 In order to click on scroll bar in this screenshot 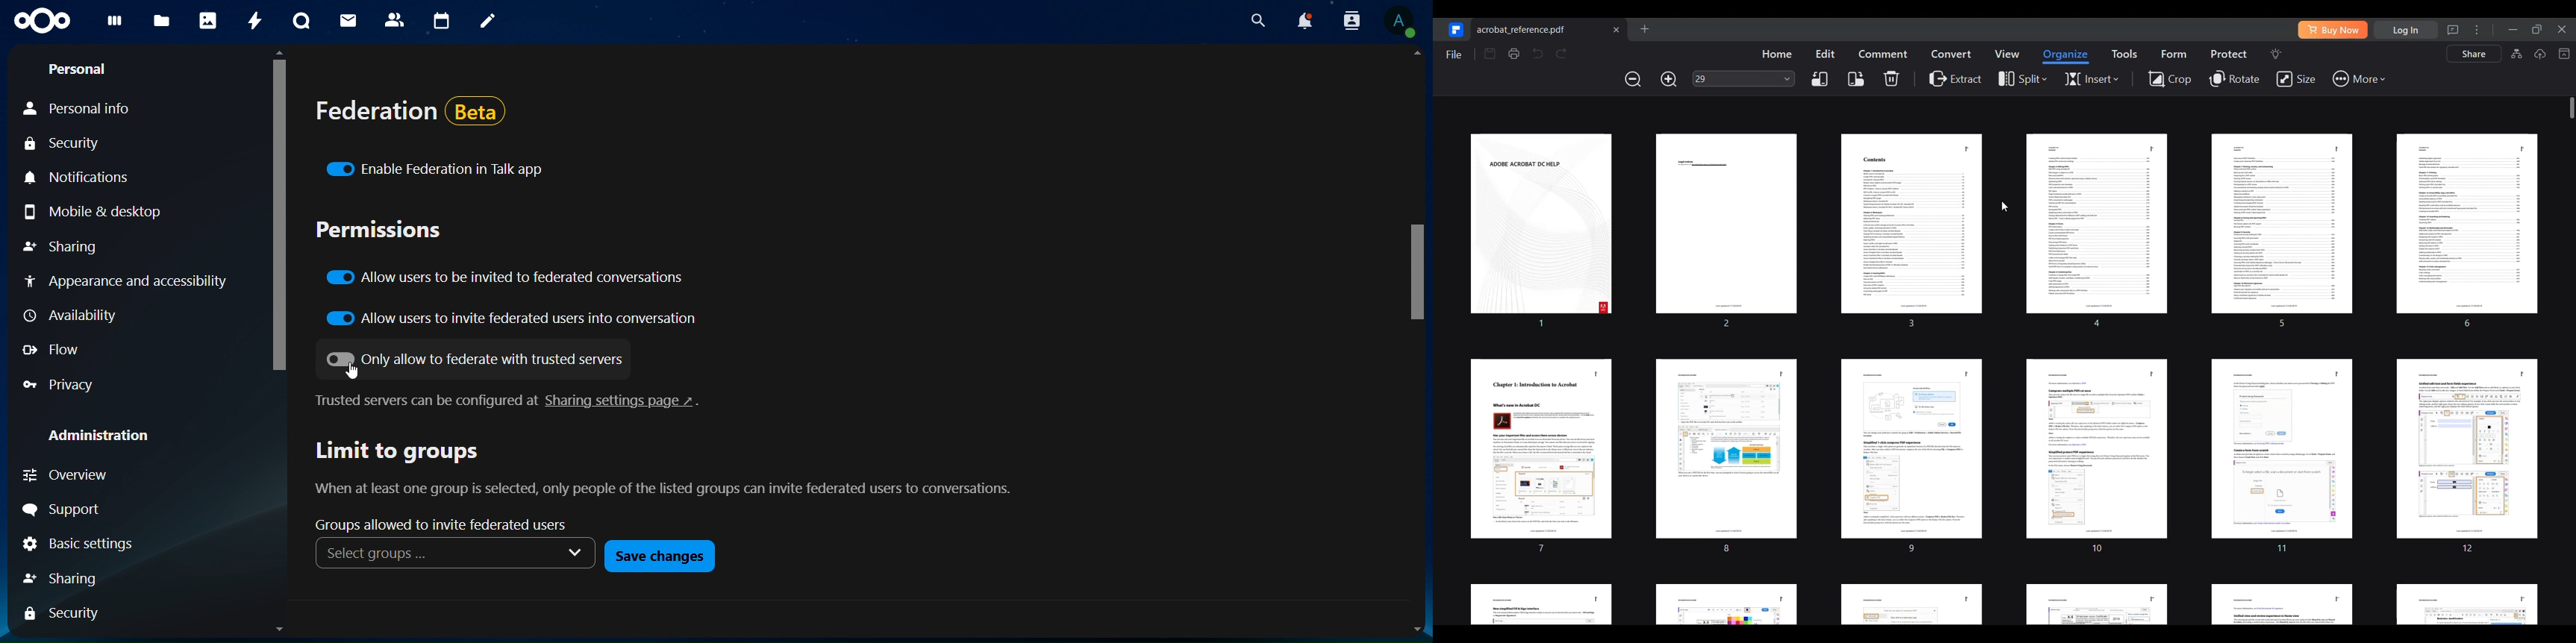, I will do `click(280, 210)`.